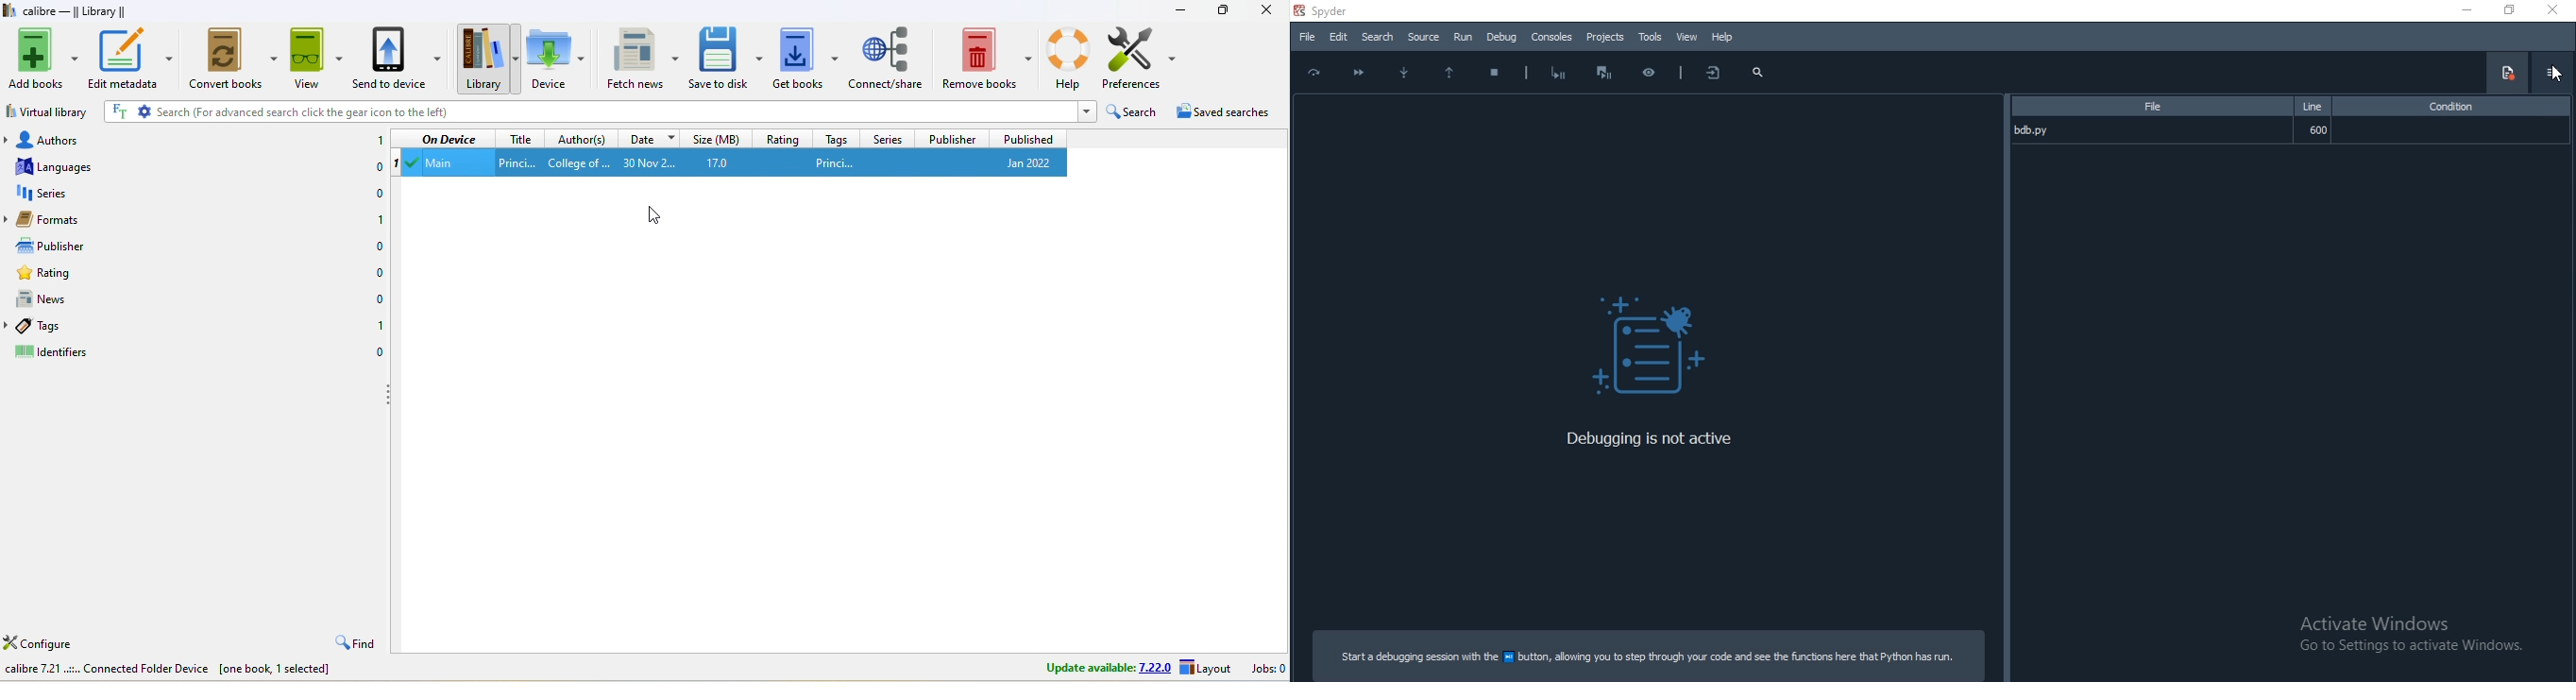 The width and height of the screenshot is (2576, 700). Describe the element at coordinates (1558, 73) in the screenshot. I see `Start debugging after last error` at that location.